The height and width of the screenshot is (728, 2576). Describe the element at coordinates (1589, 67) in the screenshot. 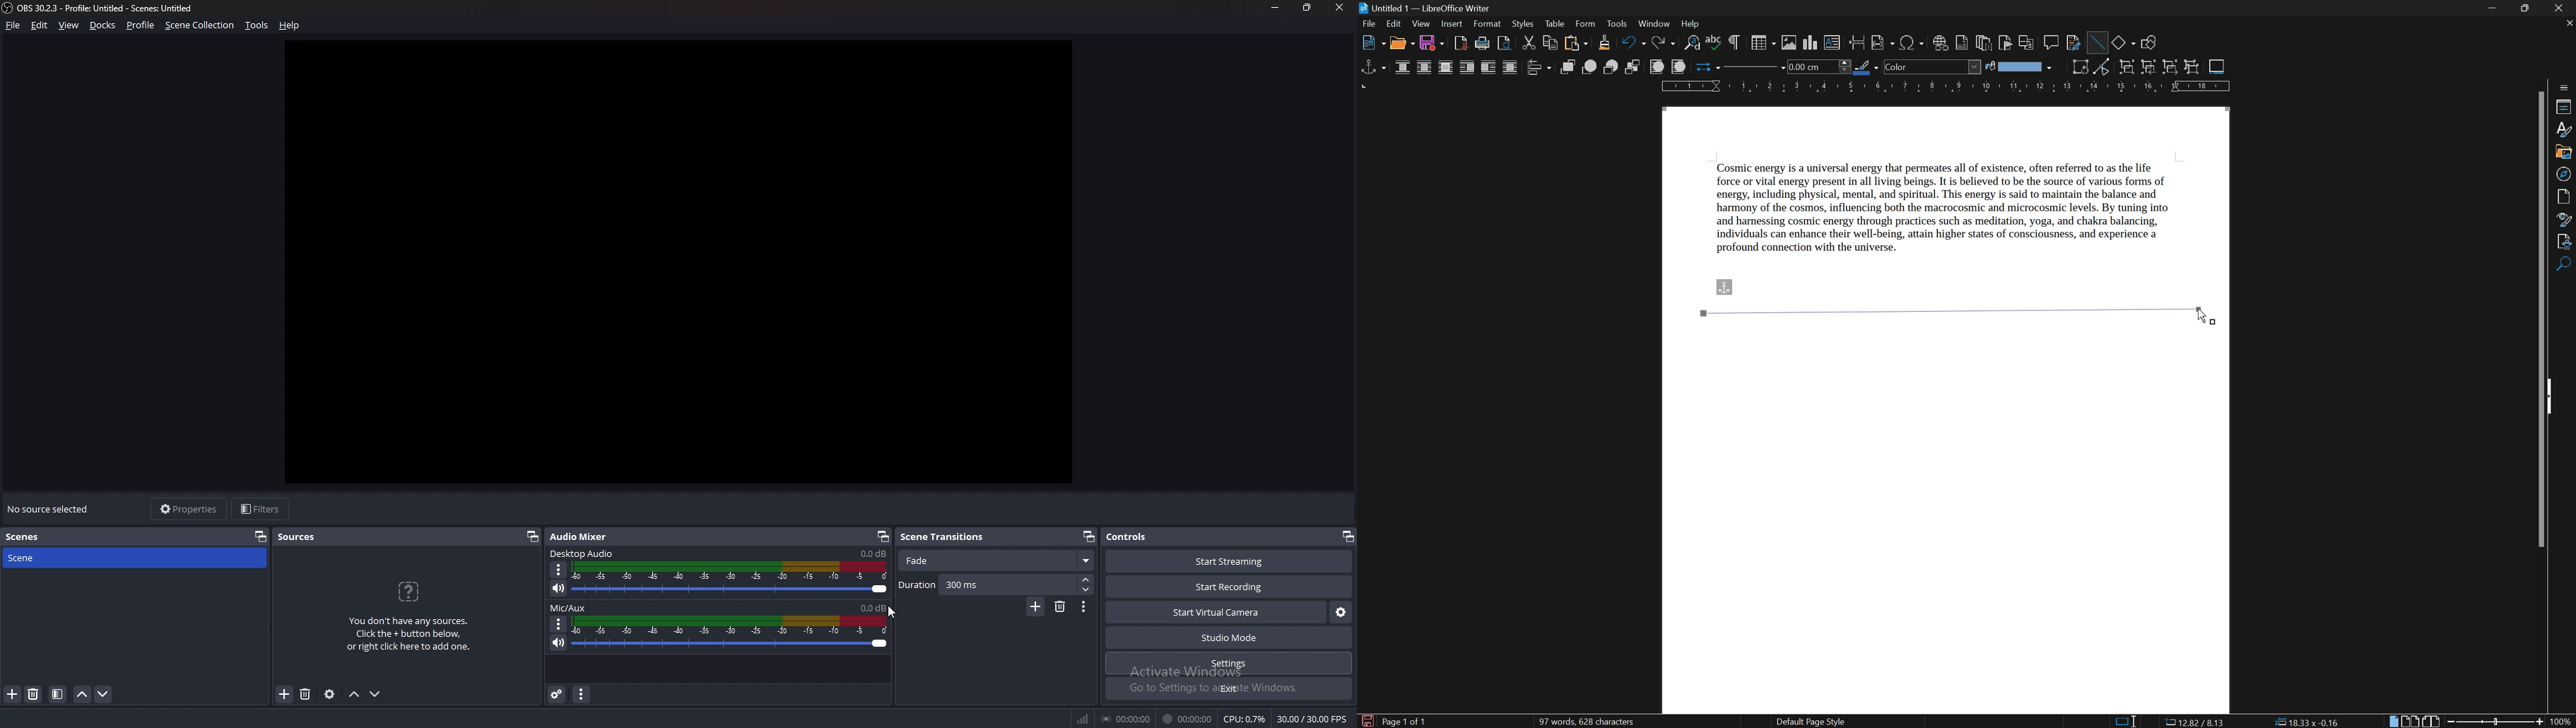

I see `forward one` at that location.